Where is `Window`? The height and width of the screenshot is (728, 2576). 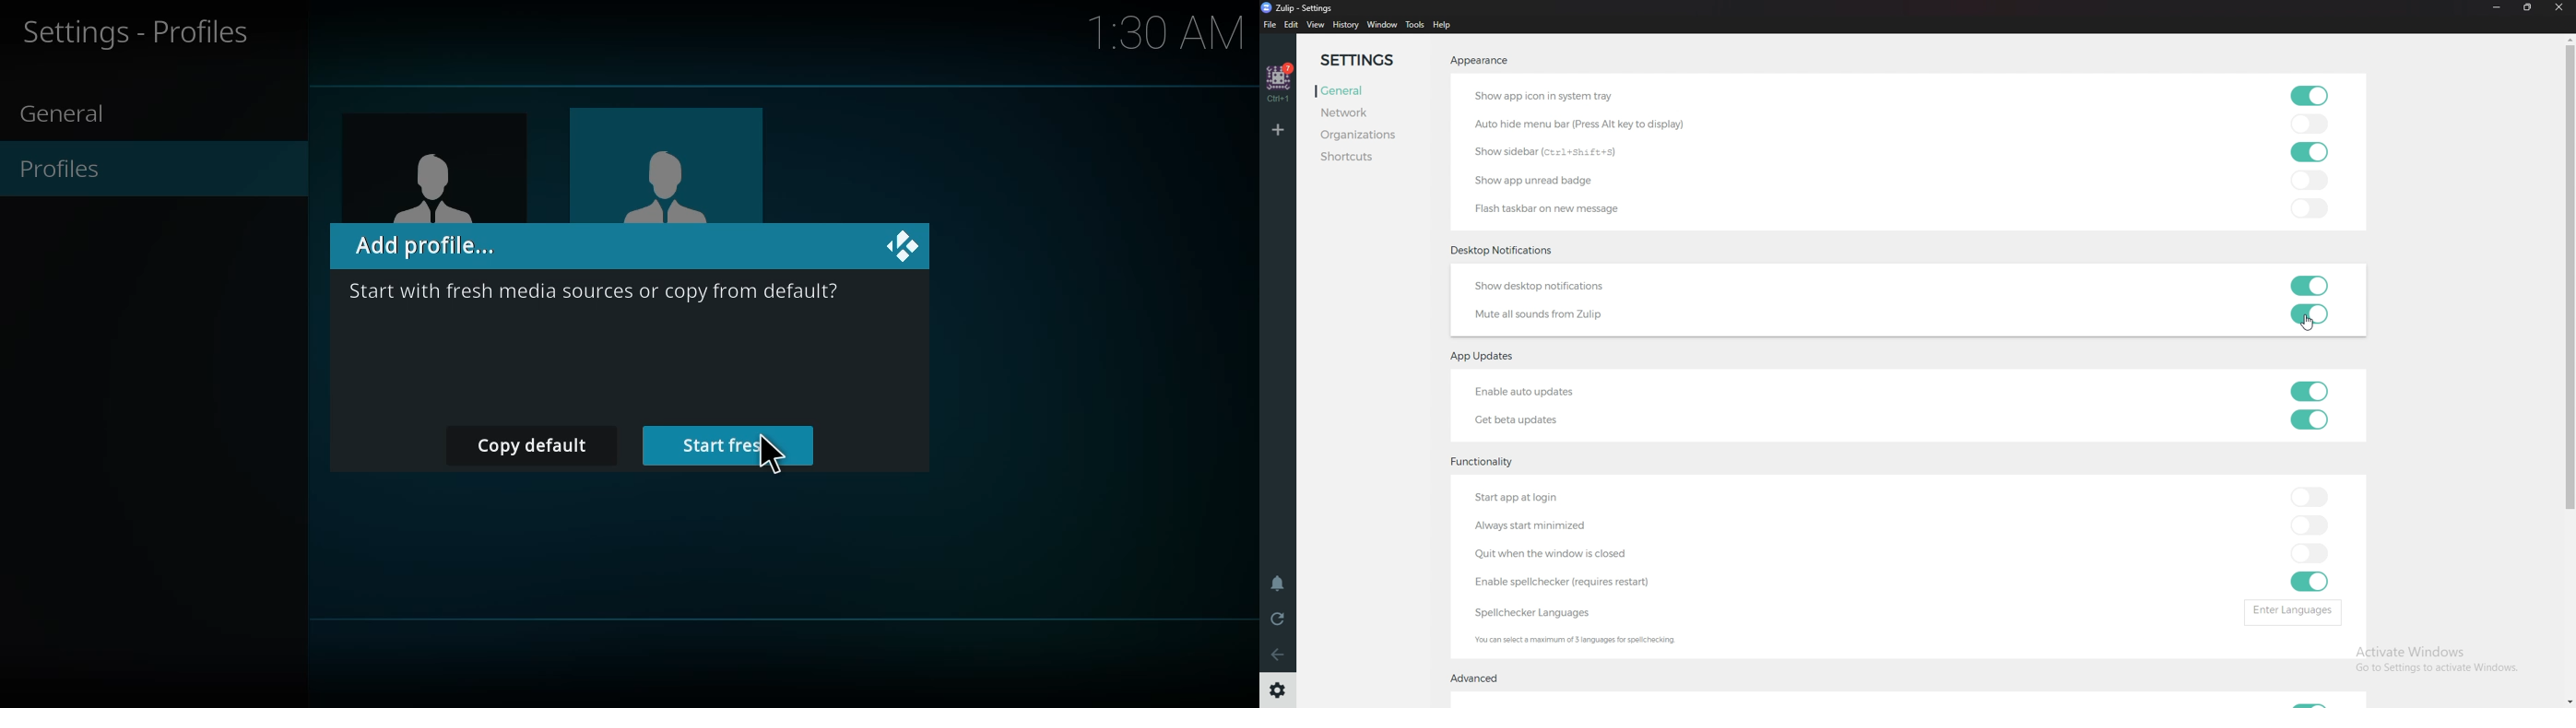 Window is located at coordinates (1384, 25).